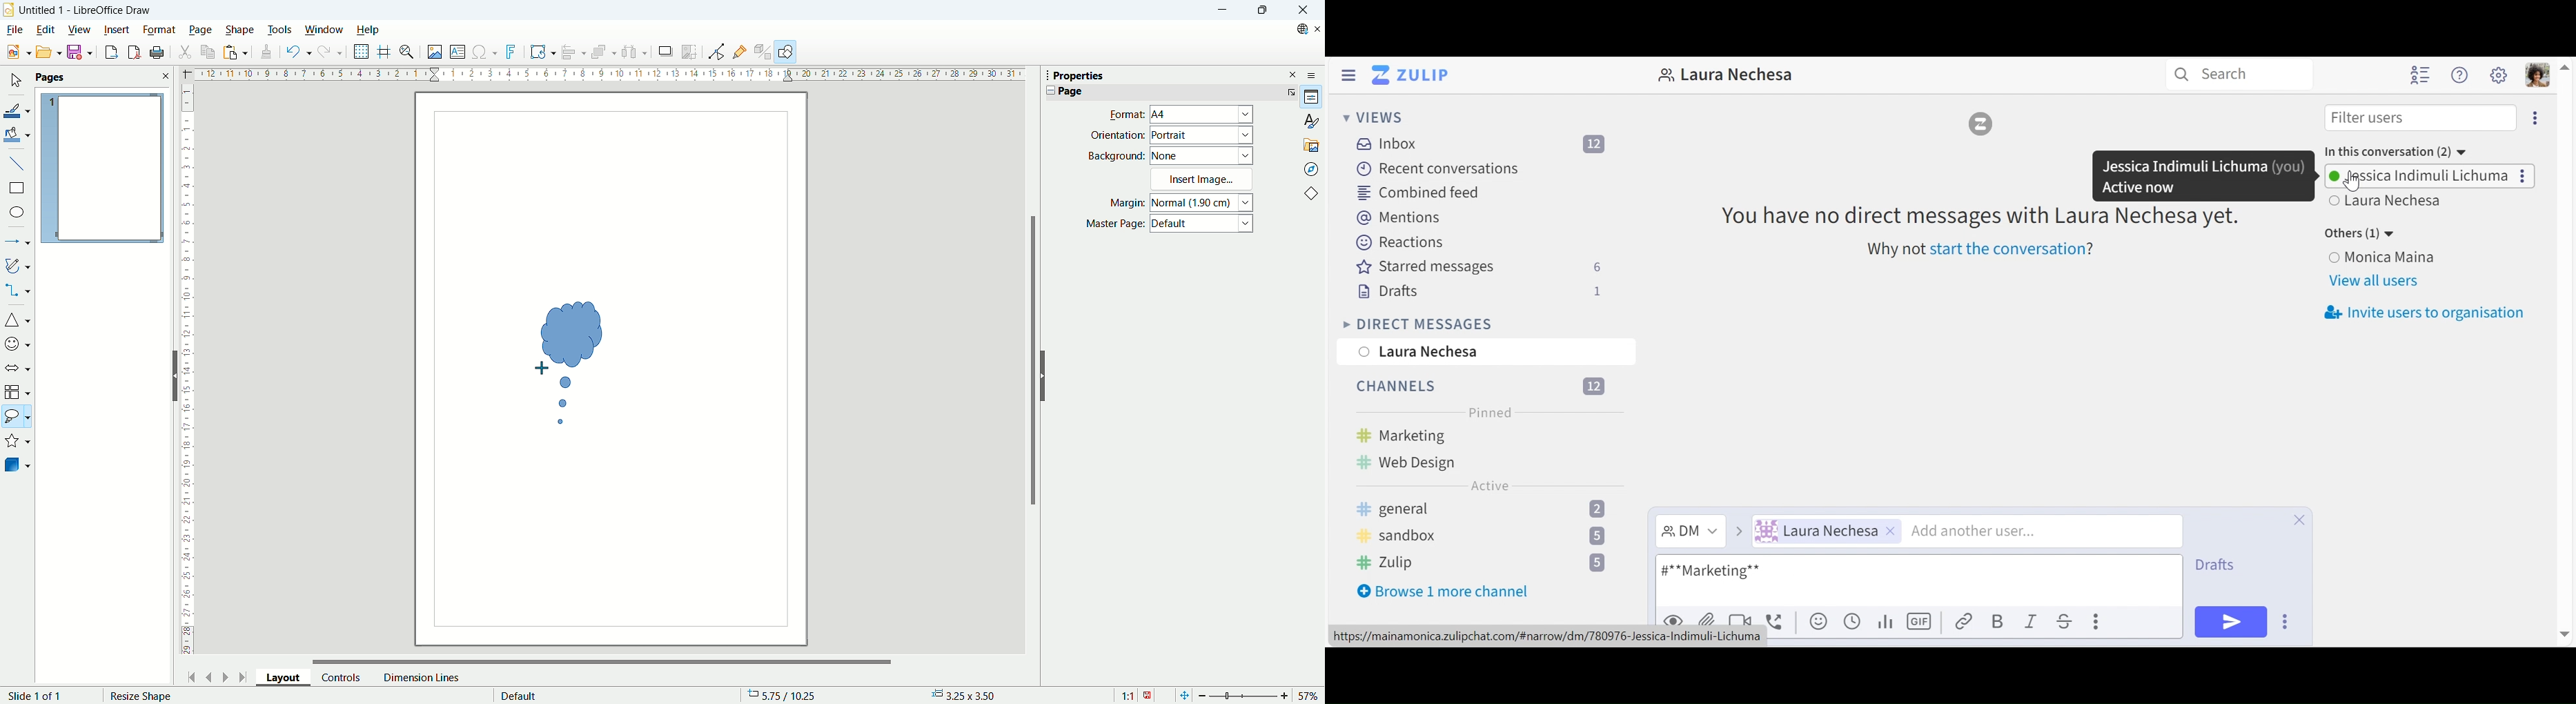 This screenshot has height=728, width=2576. I want to click on sandbox, so click(1486, 535).